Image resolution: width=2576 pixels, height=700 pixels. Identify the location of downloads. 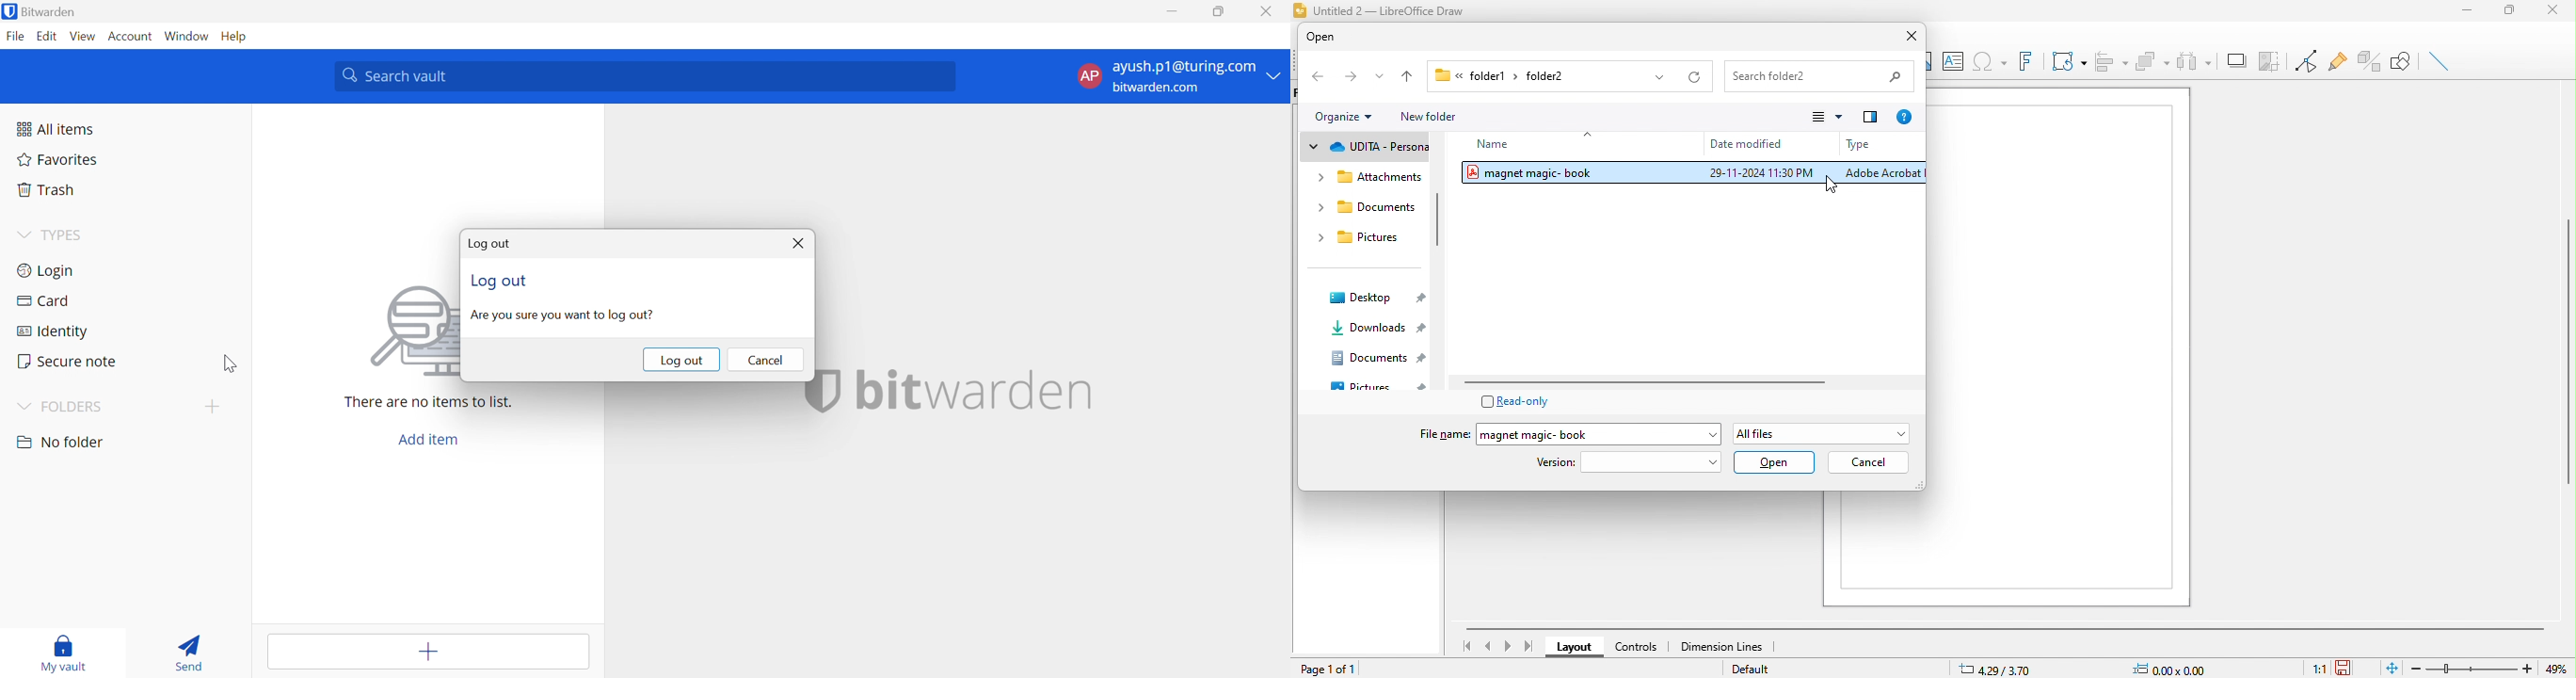
(1375, 327).